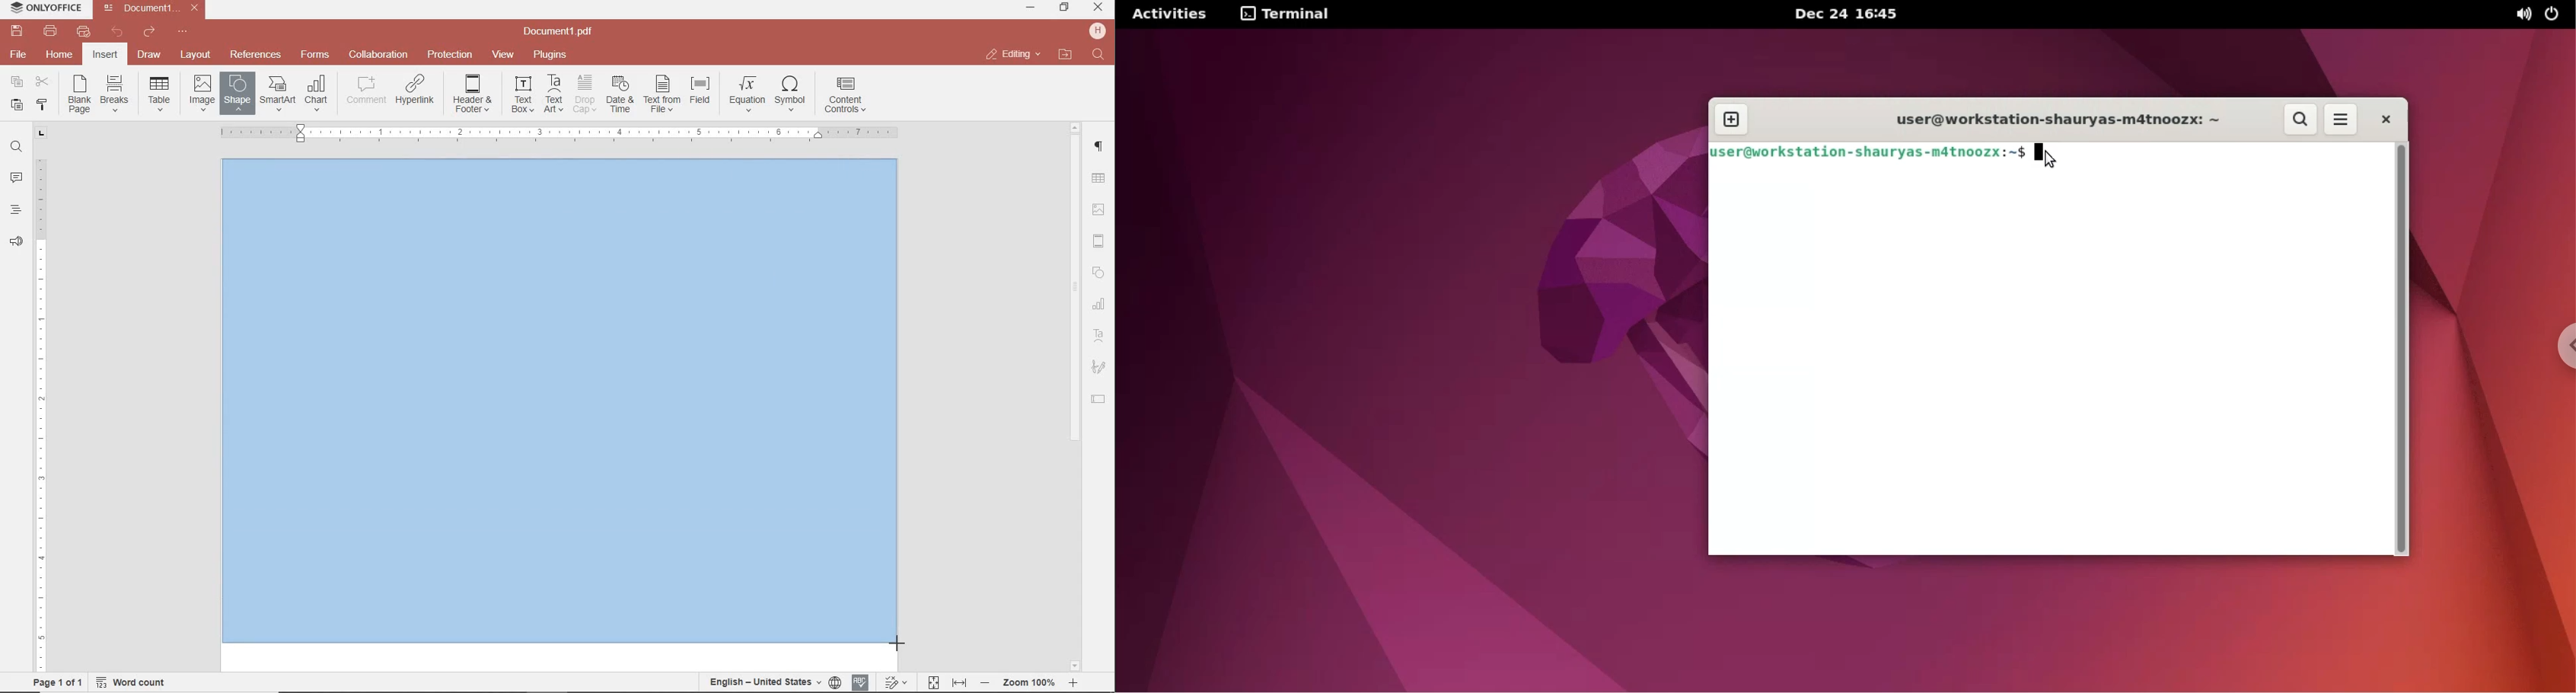 The height and width of the screenshot is (700, 2576). Describe the element at coordinates (1099, 145) in the screenshot. I see `paragraph setting` at that location.